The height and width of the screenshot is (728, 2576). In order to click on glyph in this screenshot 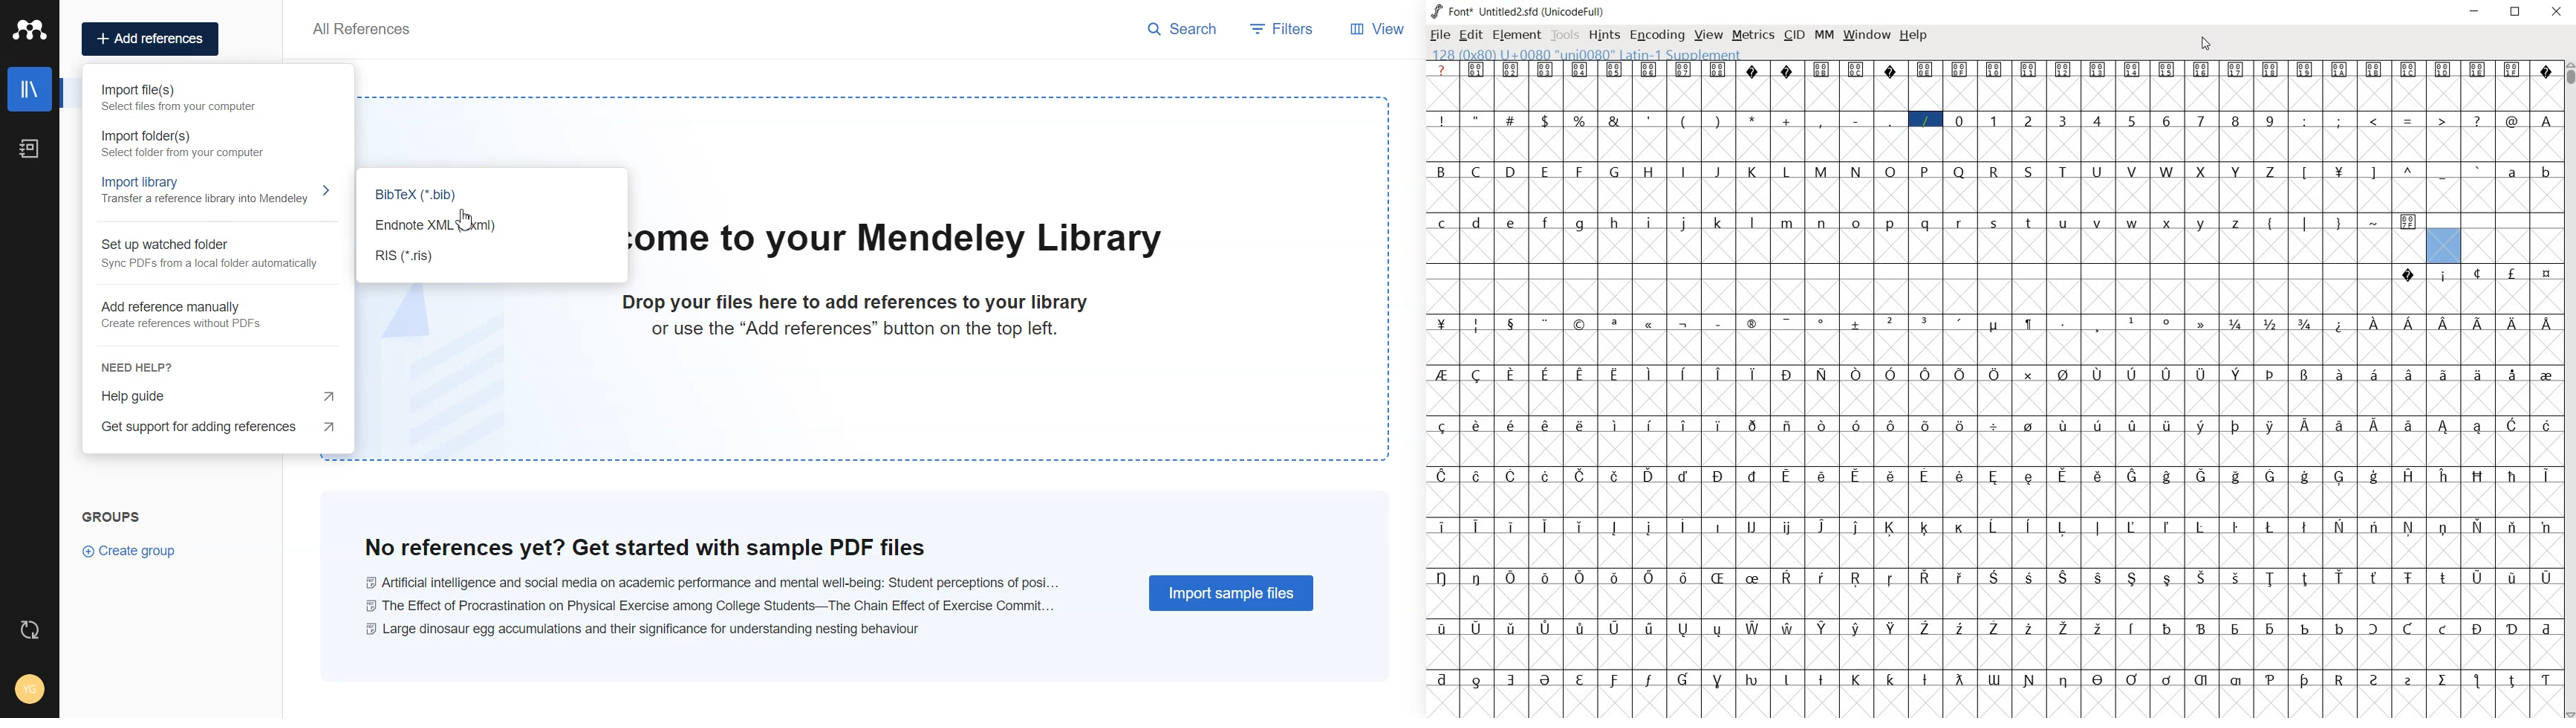, I will do `click(1683, 578)`.